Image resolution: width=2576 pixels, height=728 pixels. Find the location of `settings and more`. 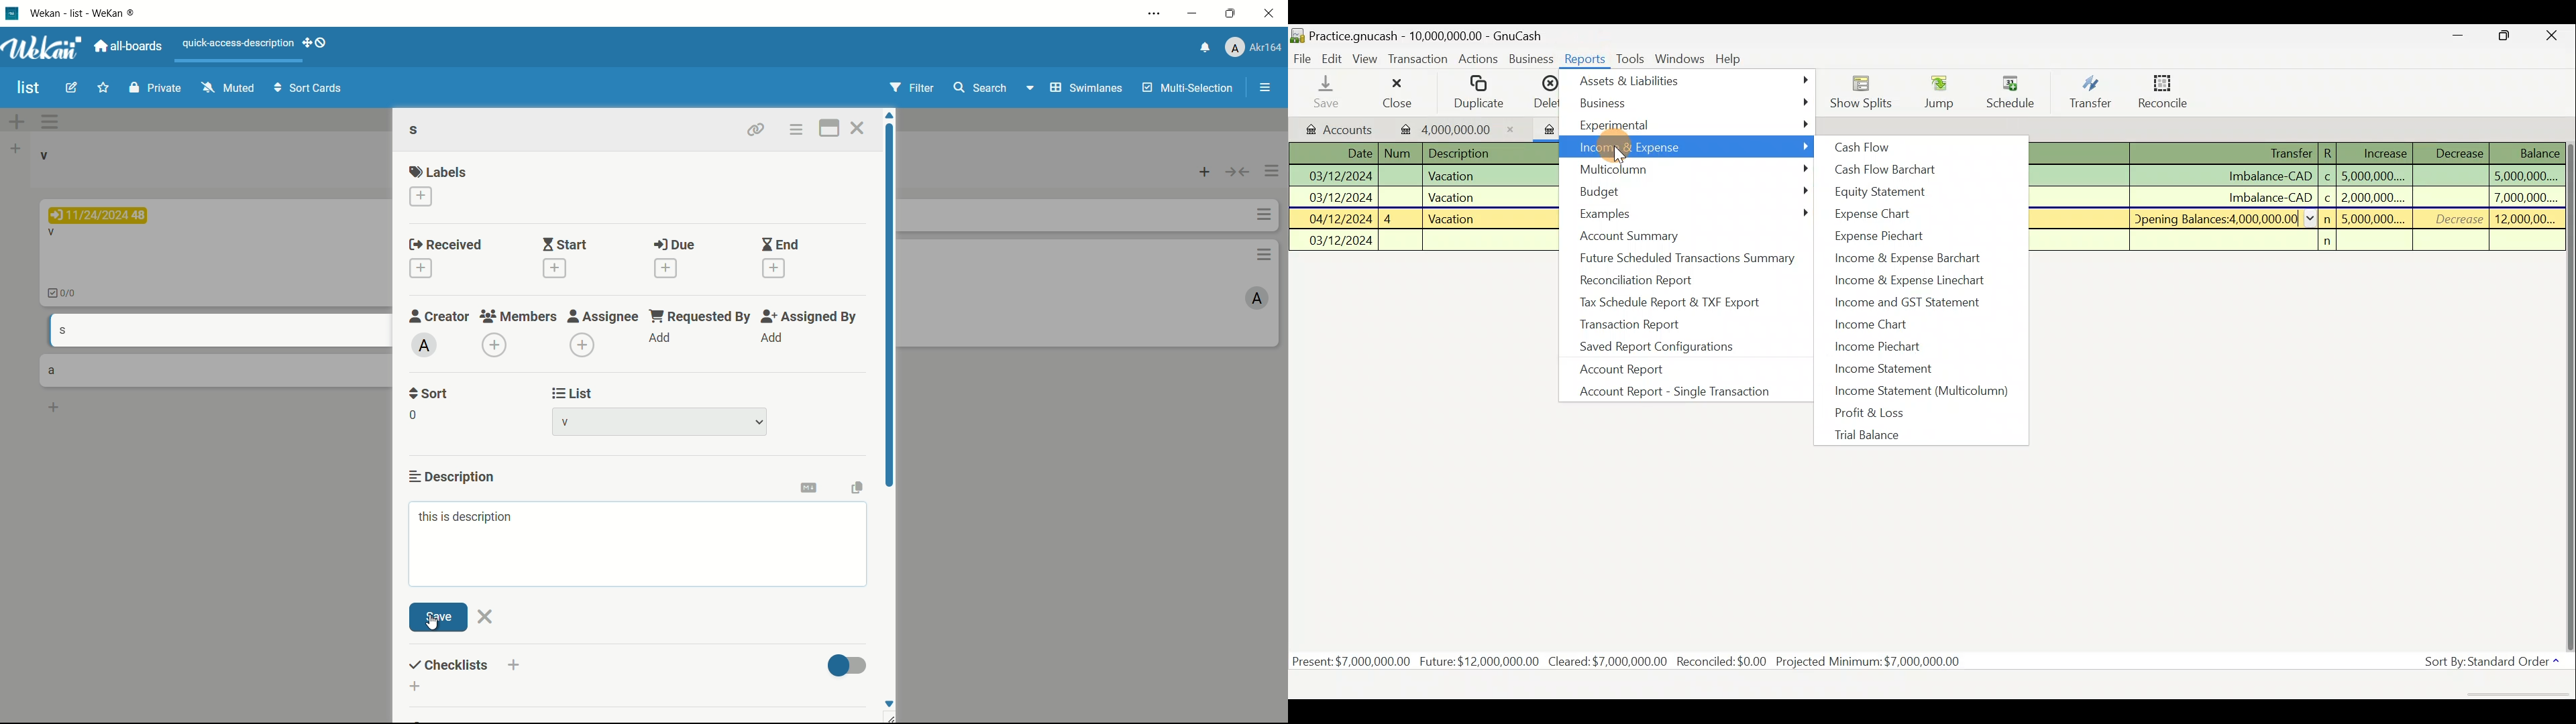

settings and more is located at coordinates (1154, 13).